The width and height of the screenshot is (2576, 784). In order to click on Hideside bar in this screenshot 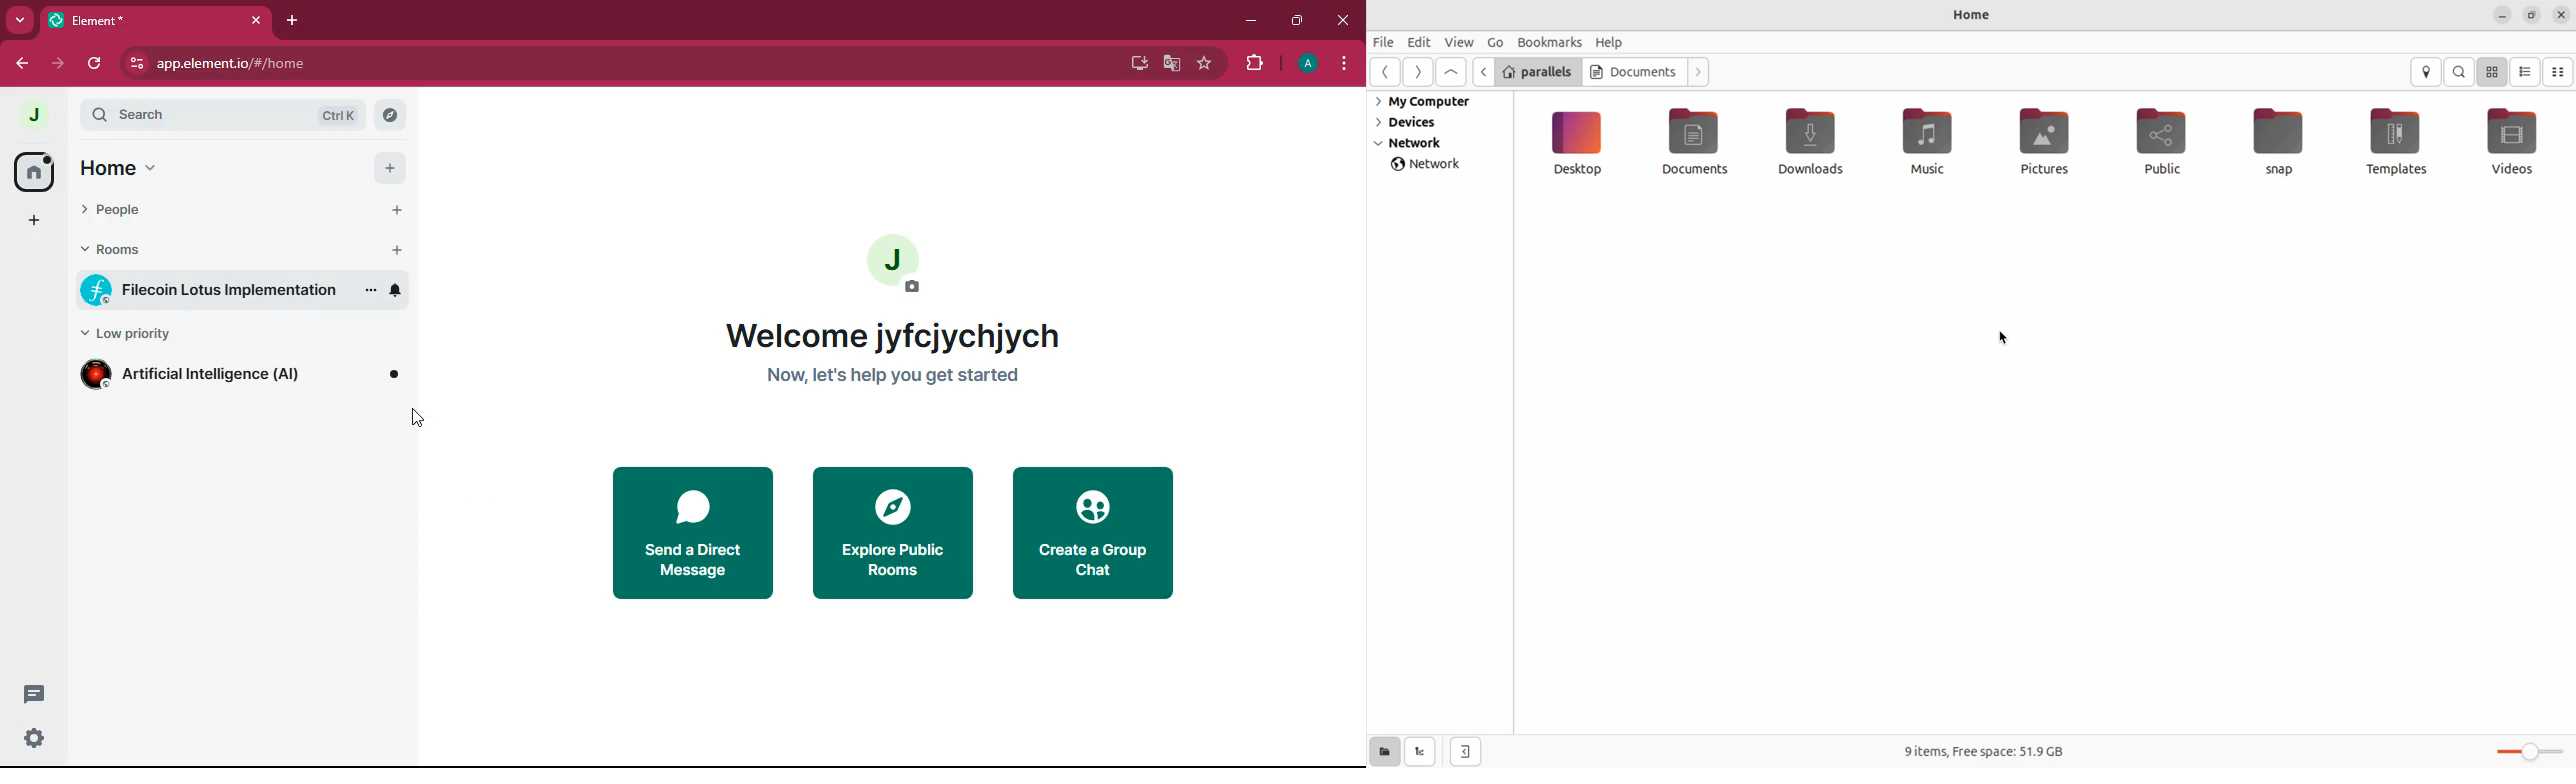, I will do `click(1461, 750)`.